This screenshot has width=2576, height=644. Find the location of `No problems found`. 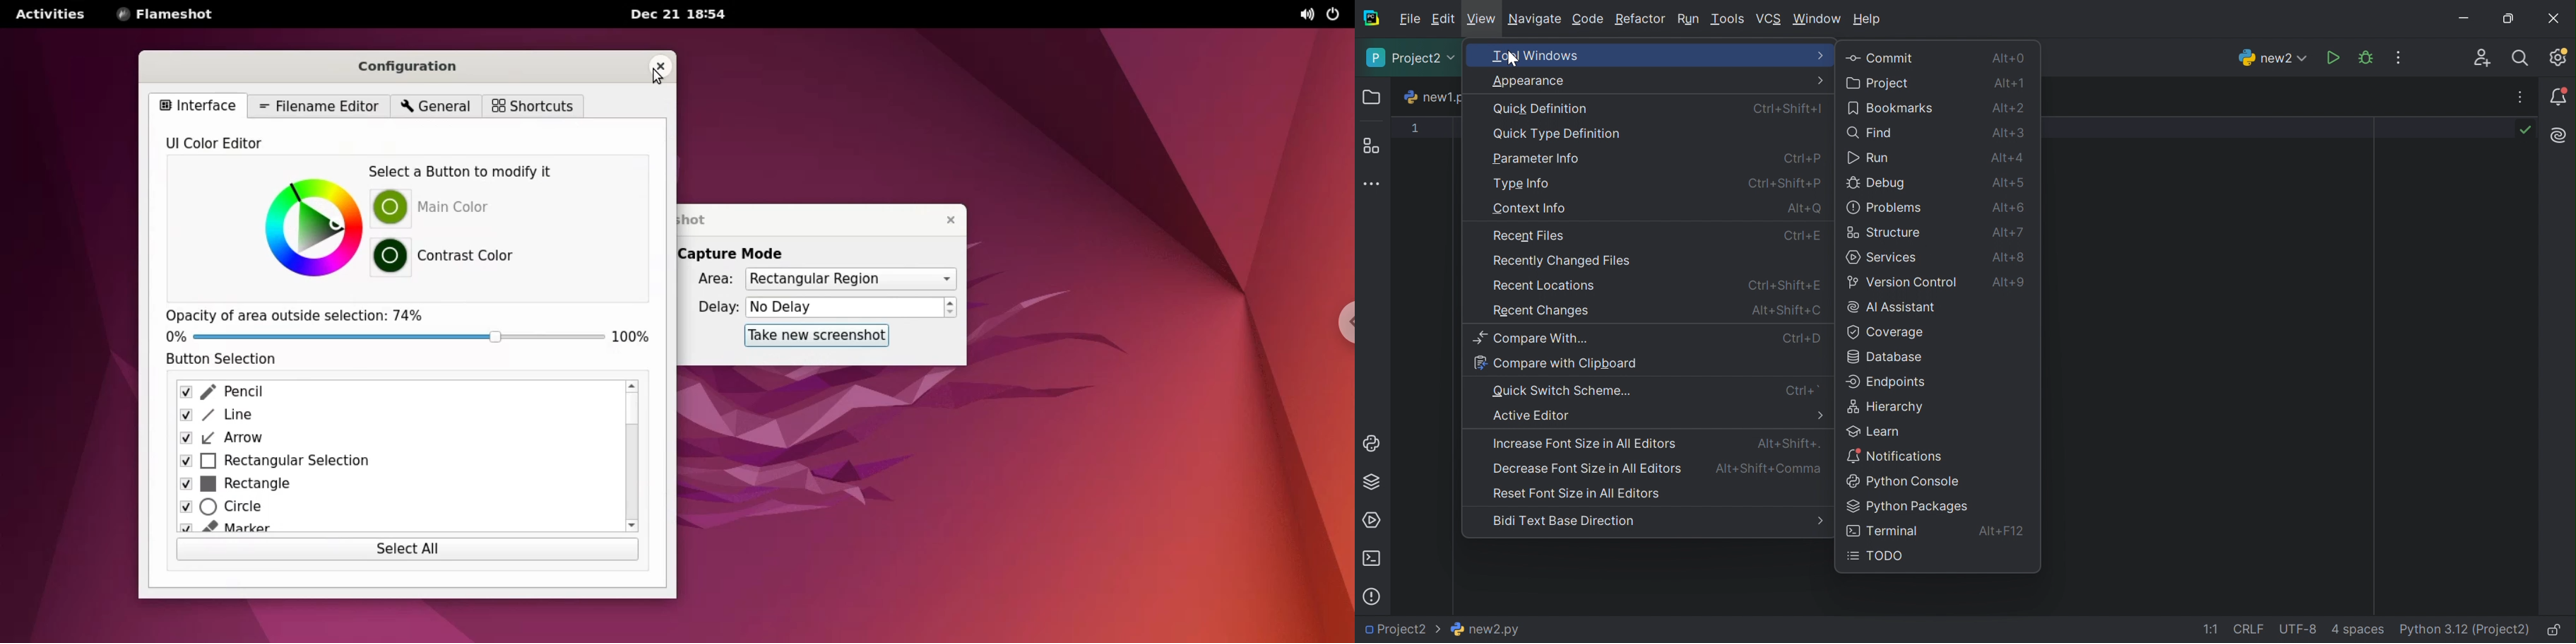

No problems found is located at coordinates (2525, 130).